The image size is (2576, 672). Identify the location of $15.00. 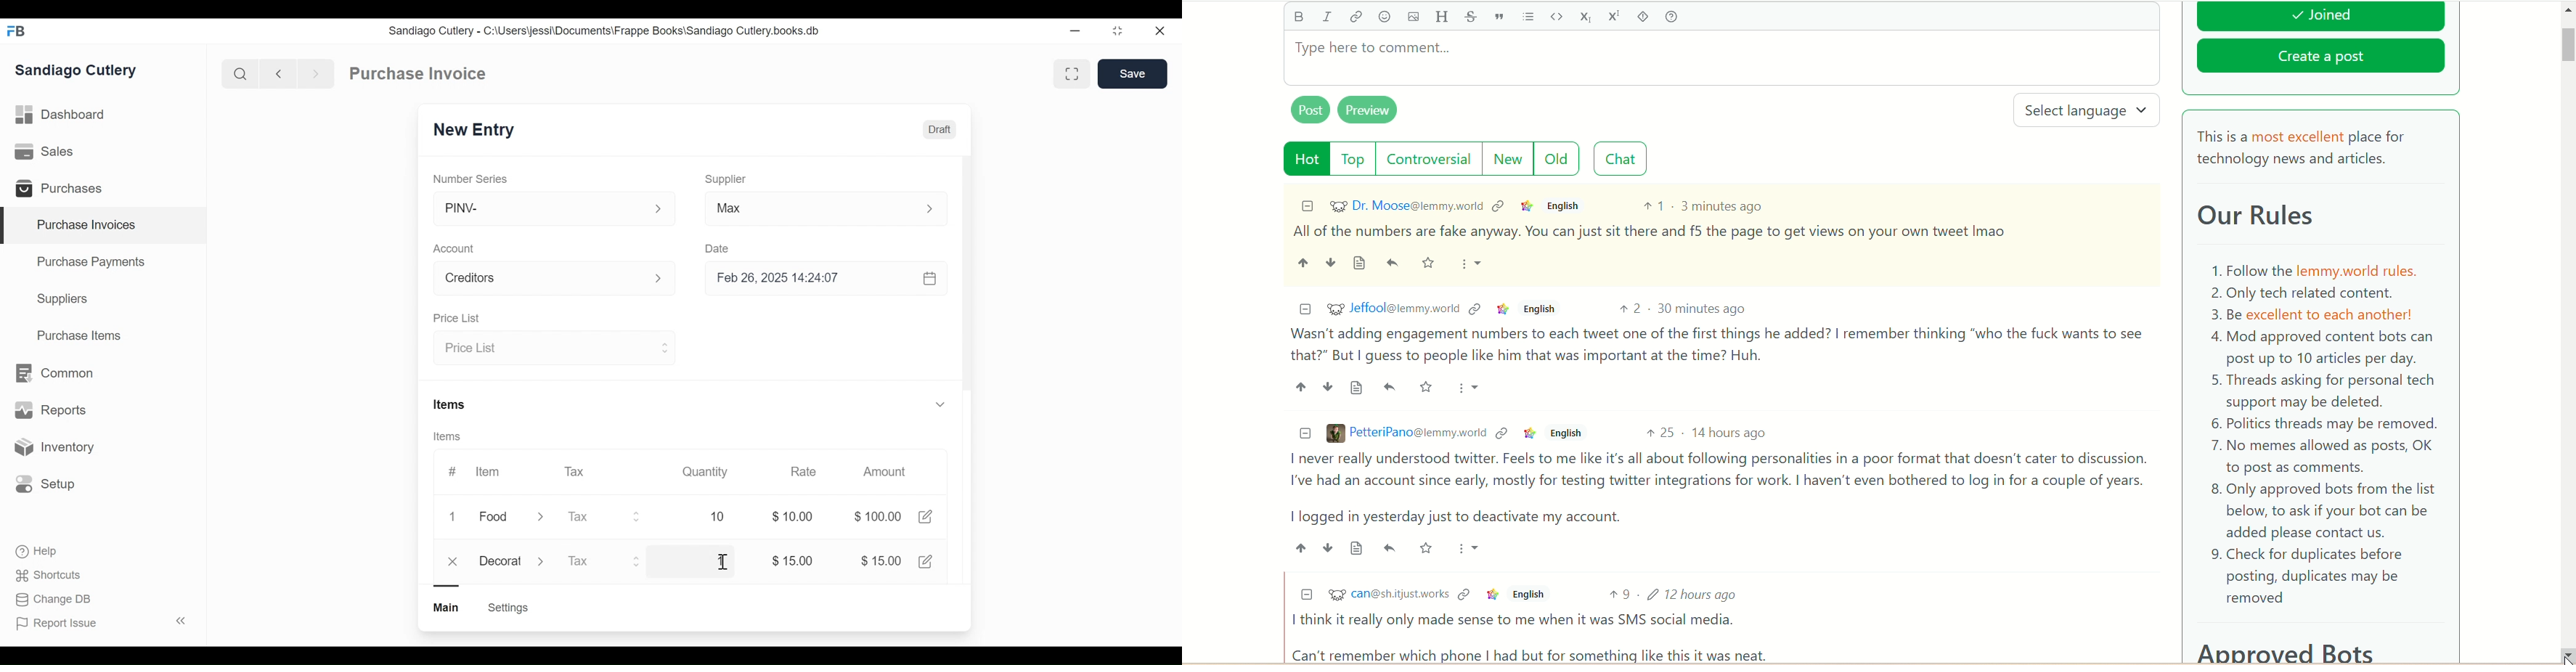
(793, 561).